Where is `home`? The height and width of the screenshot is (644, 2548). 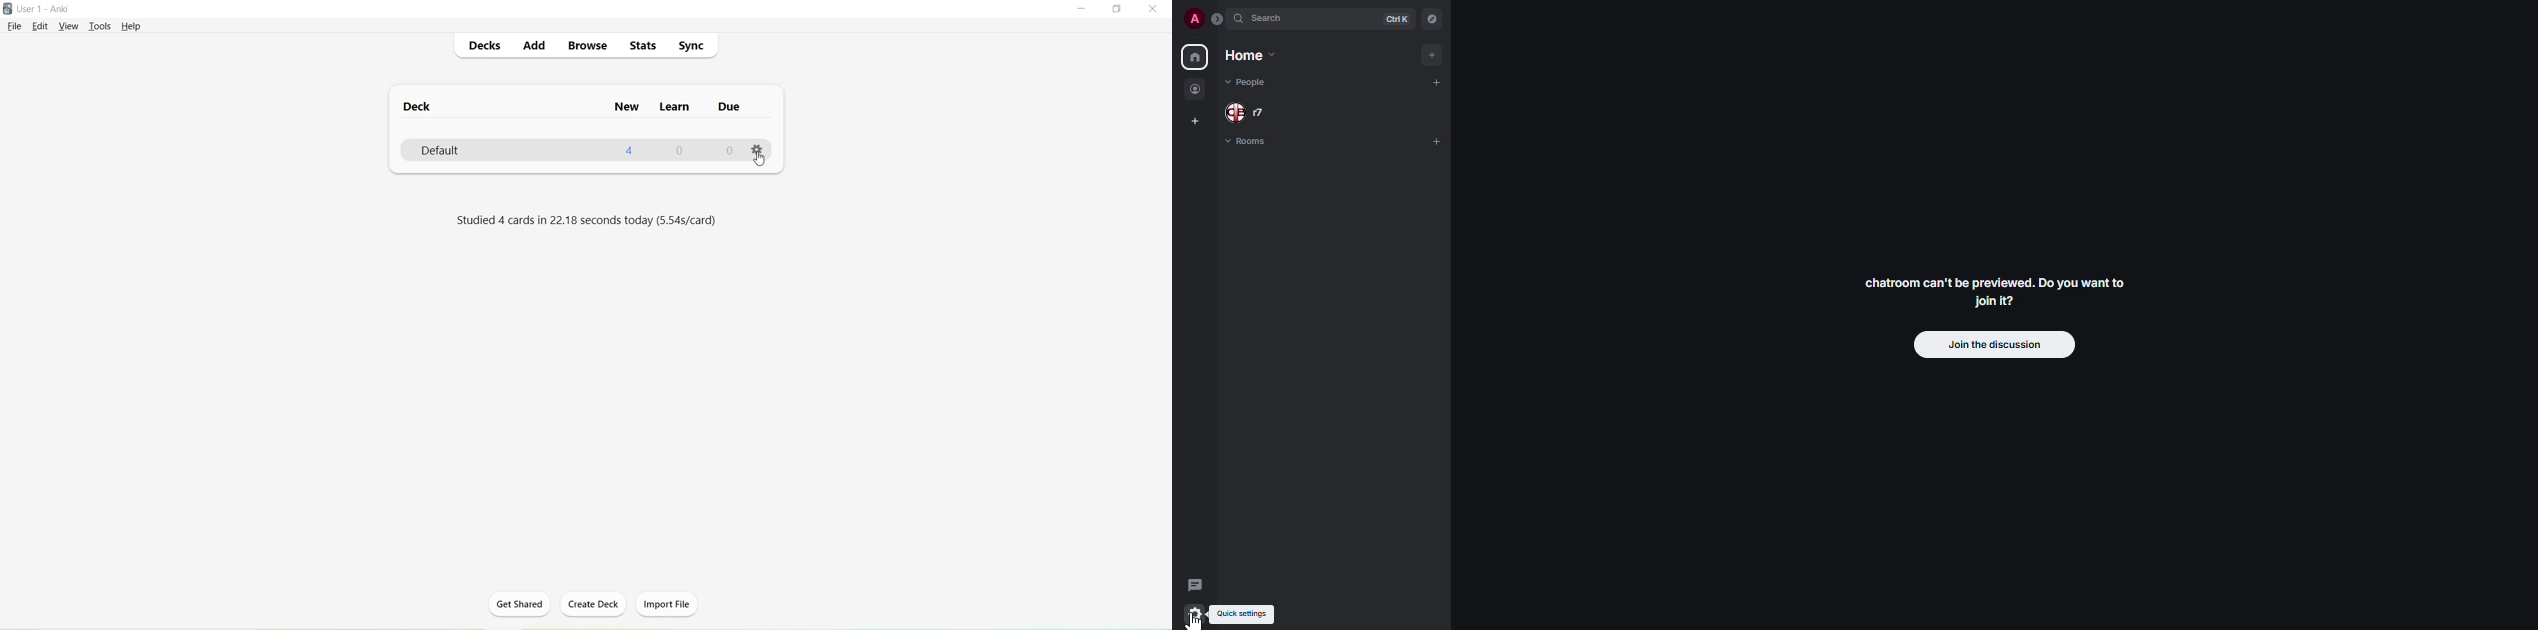 home is located at coordinates (1247, 57).